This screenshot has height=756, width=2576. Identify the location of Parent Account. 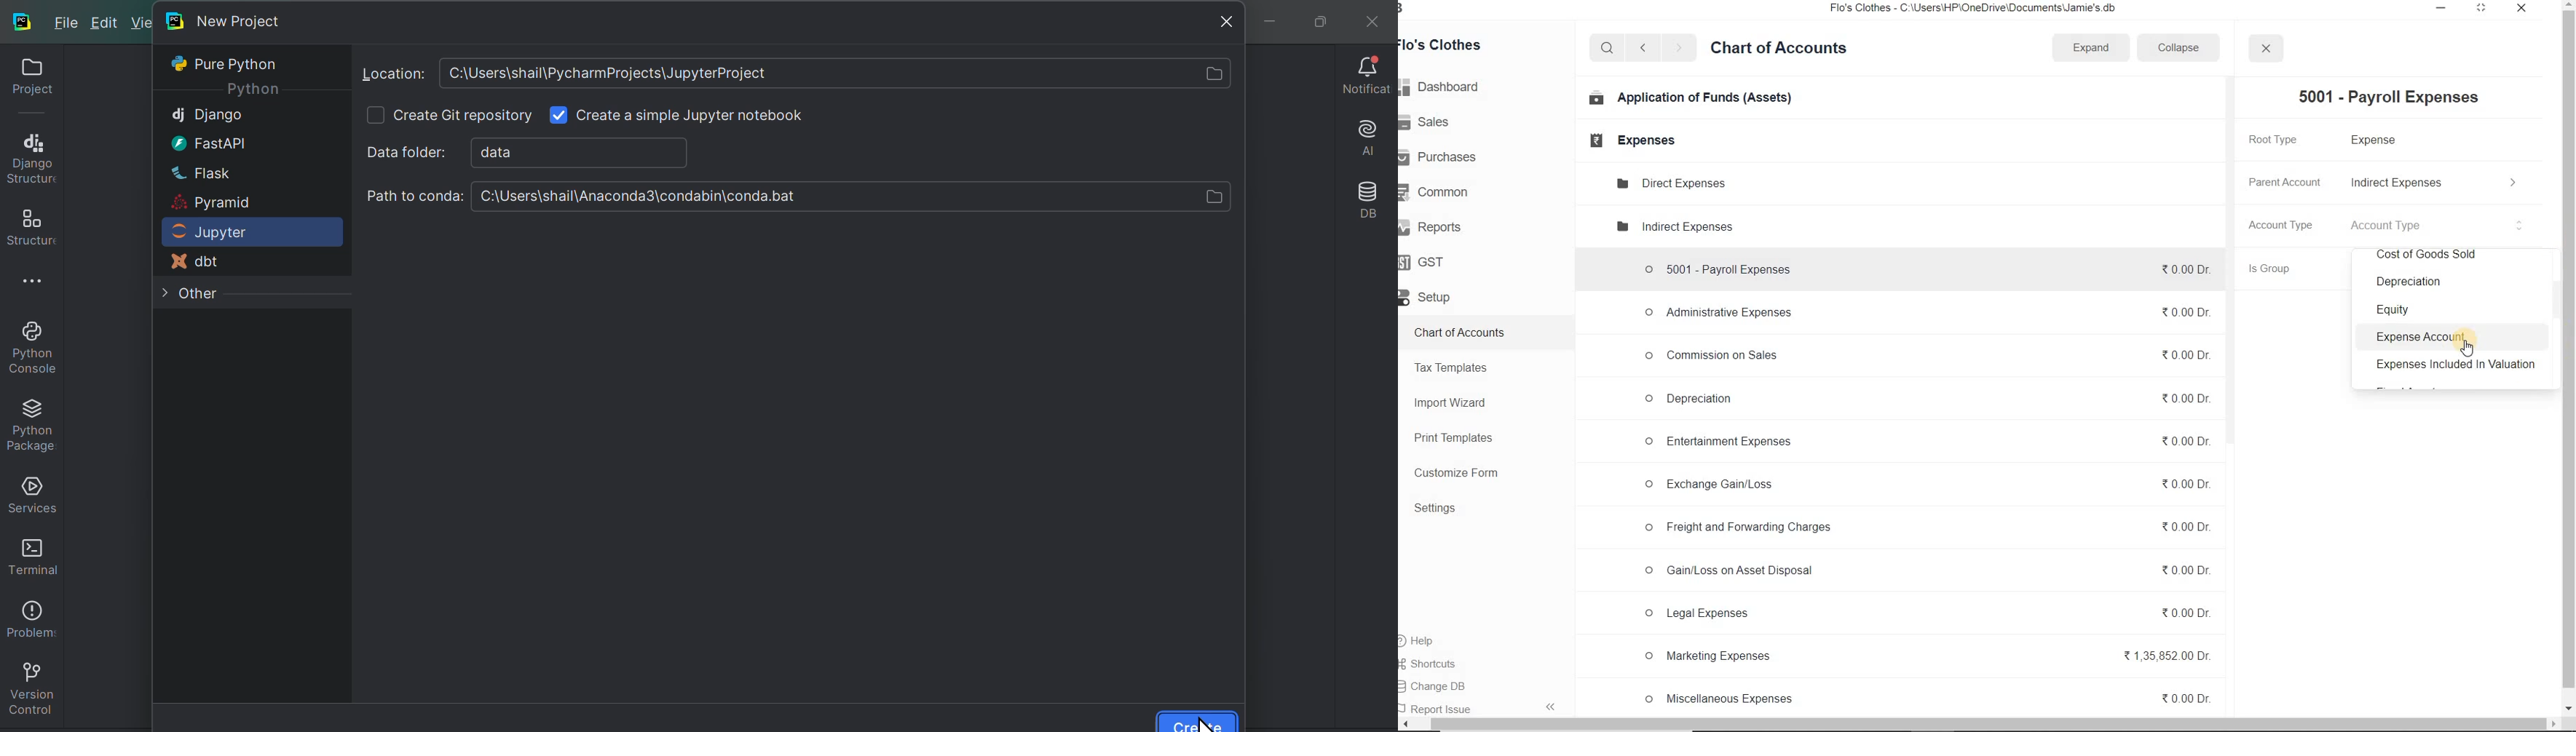
(2285, 179).